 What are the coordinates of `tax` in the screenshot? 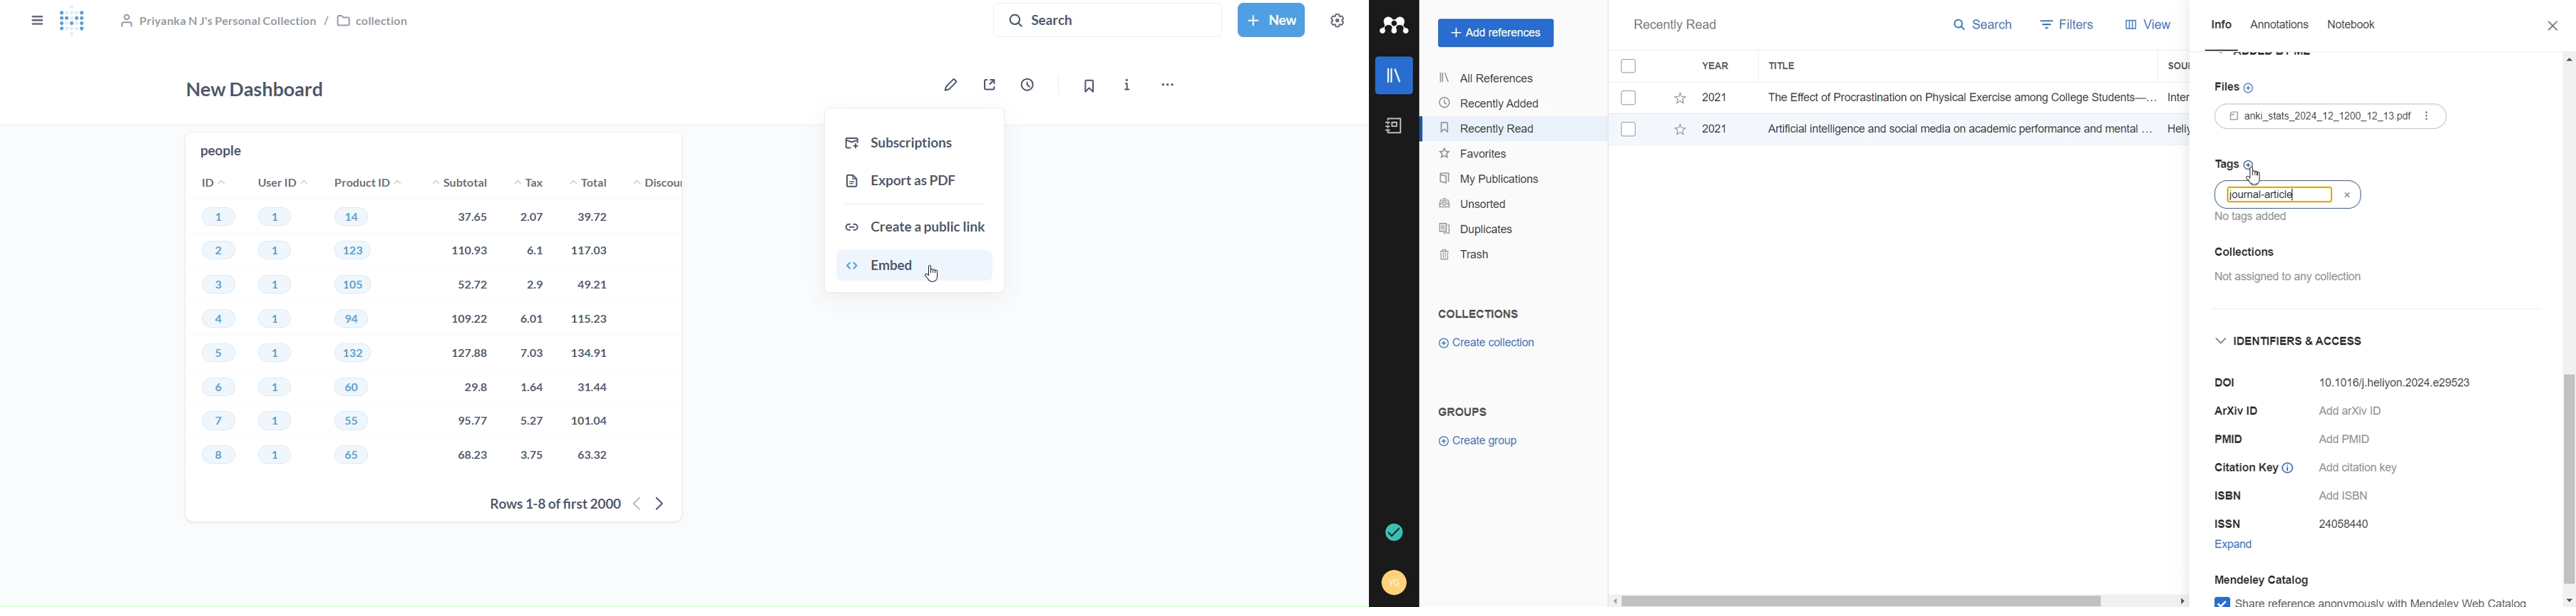 It's located at (530, 326).